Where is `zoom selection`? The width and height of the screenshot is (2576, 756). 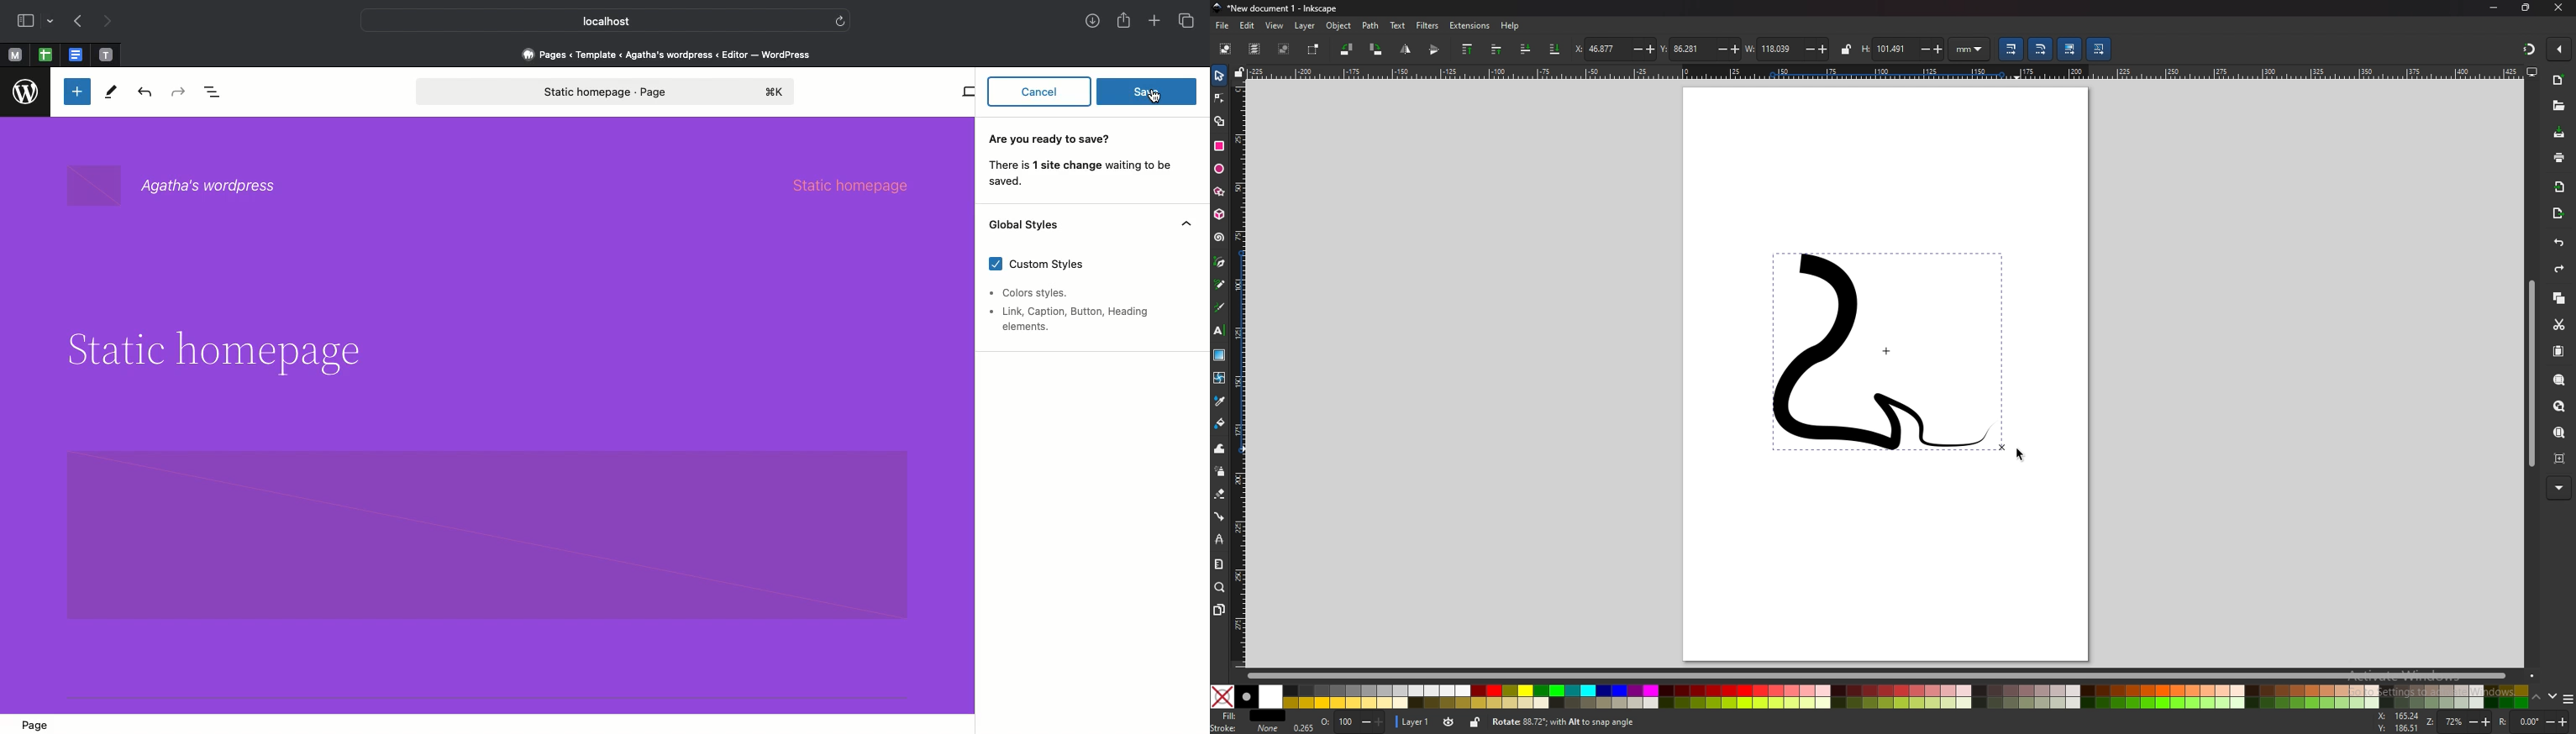
zoom selection is located at coordinates (2558, 378).